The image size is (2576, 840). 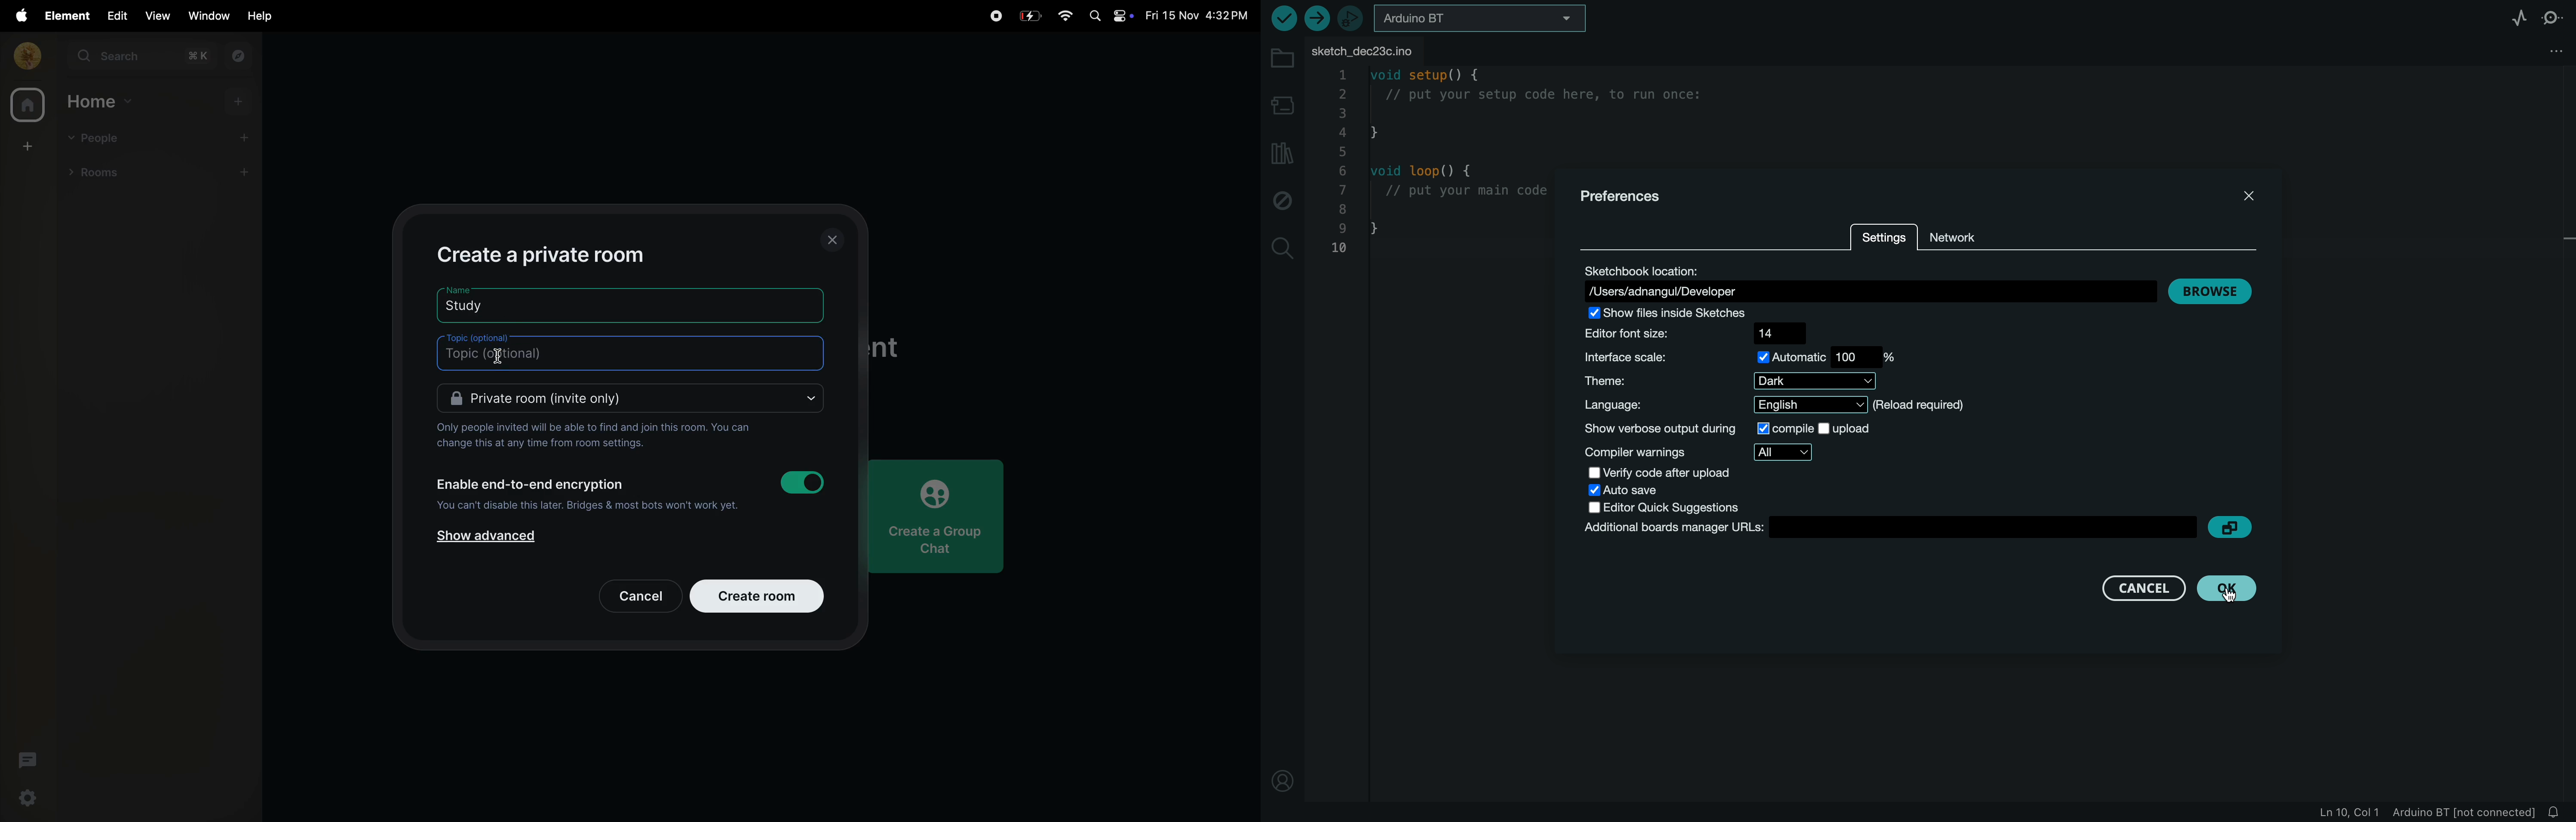 What do you see at coordinates (806, 483) in the screenshot?
I see `toggle on` at bounding box center [806, 483].